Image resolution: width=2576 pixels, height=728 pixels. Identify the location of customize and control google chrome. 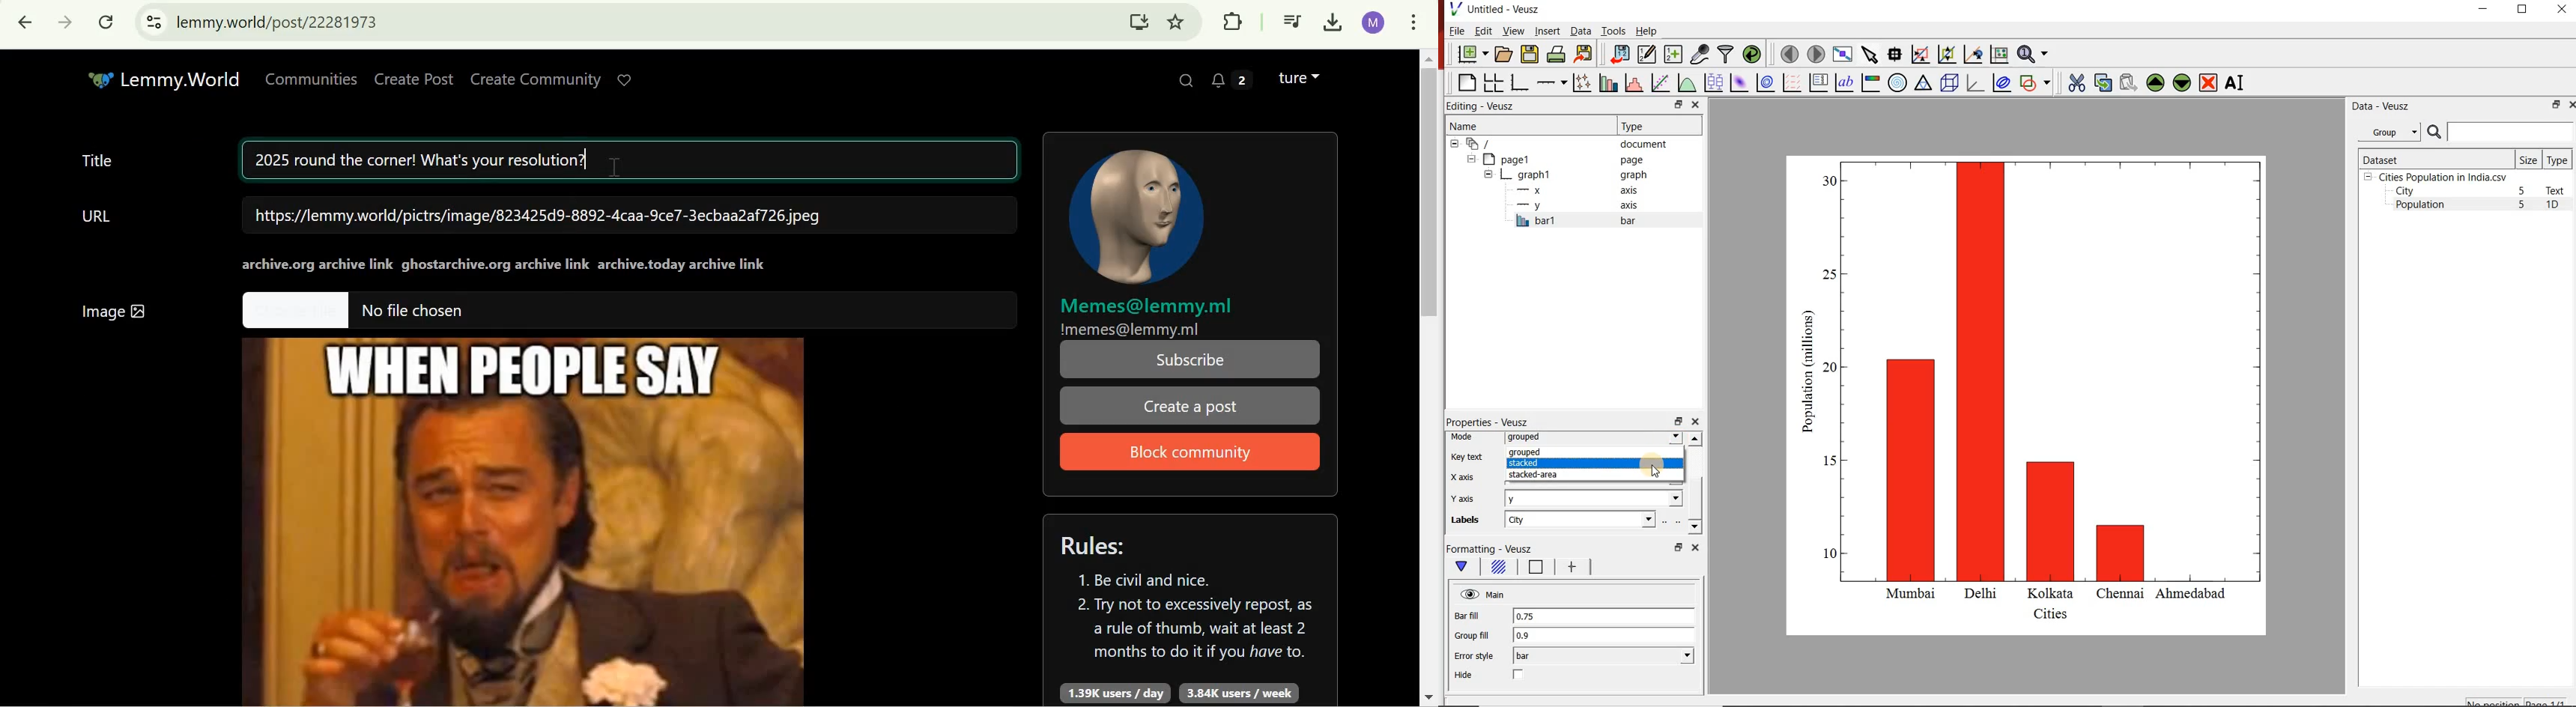
(1413, 25).